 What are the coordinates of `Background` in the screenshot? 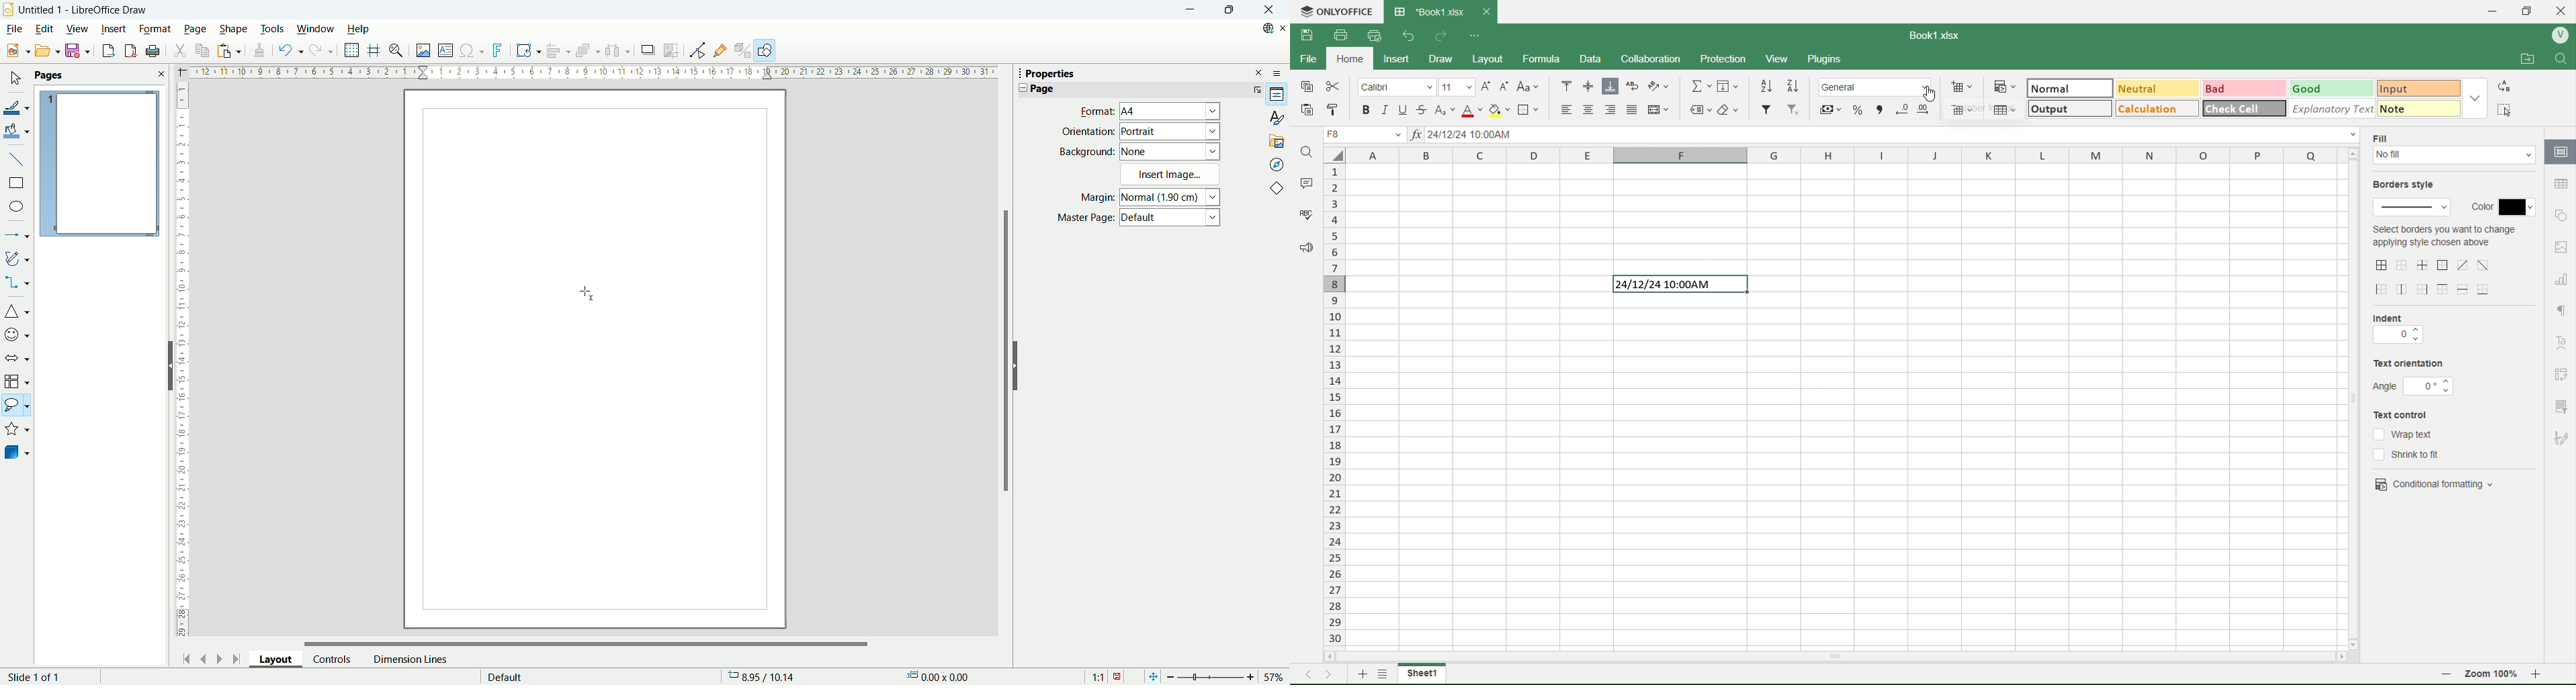 It's located at (1087, 151).